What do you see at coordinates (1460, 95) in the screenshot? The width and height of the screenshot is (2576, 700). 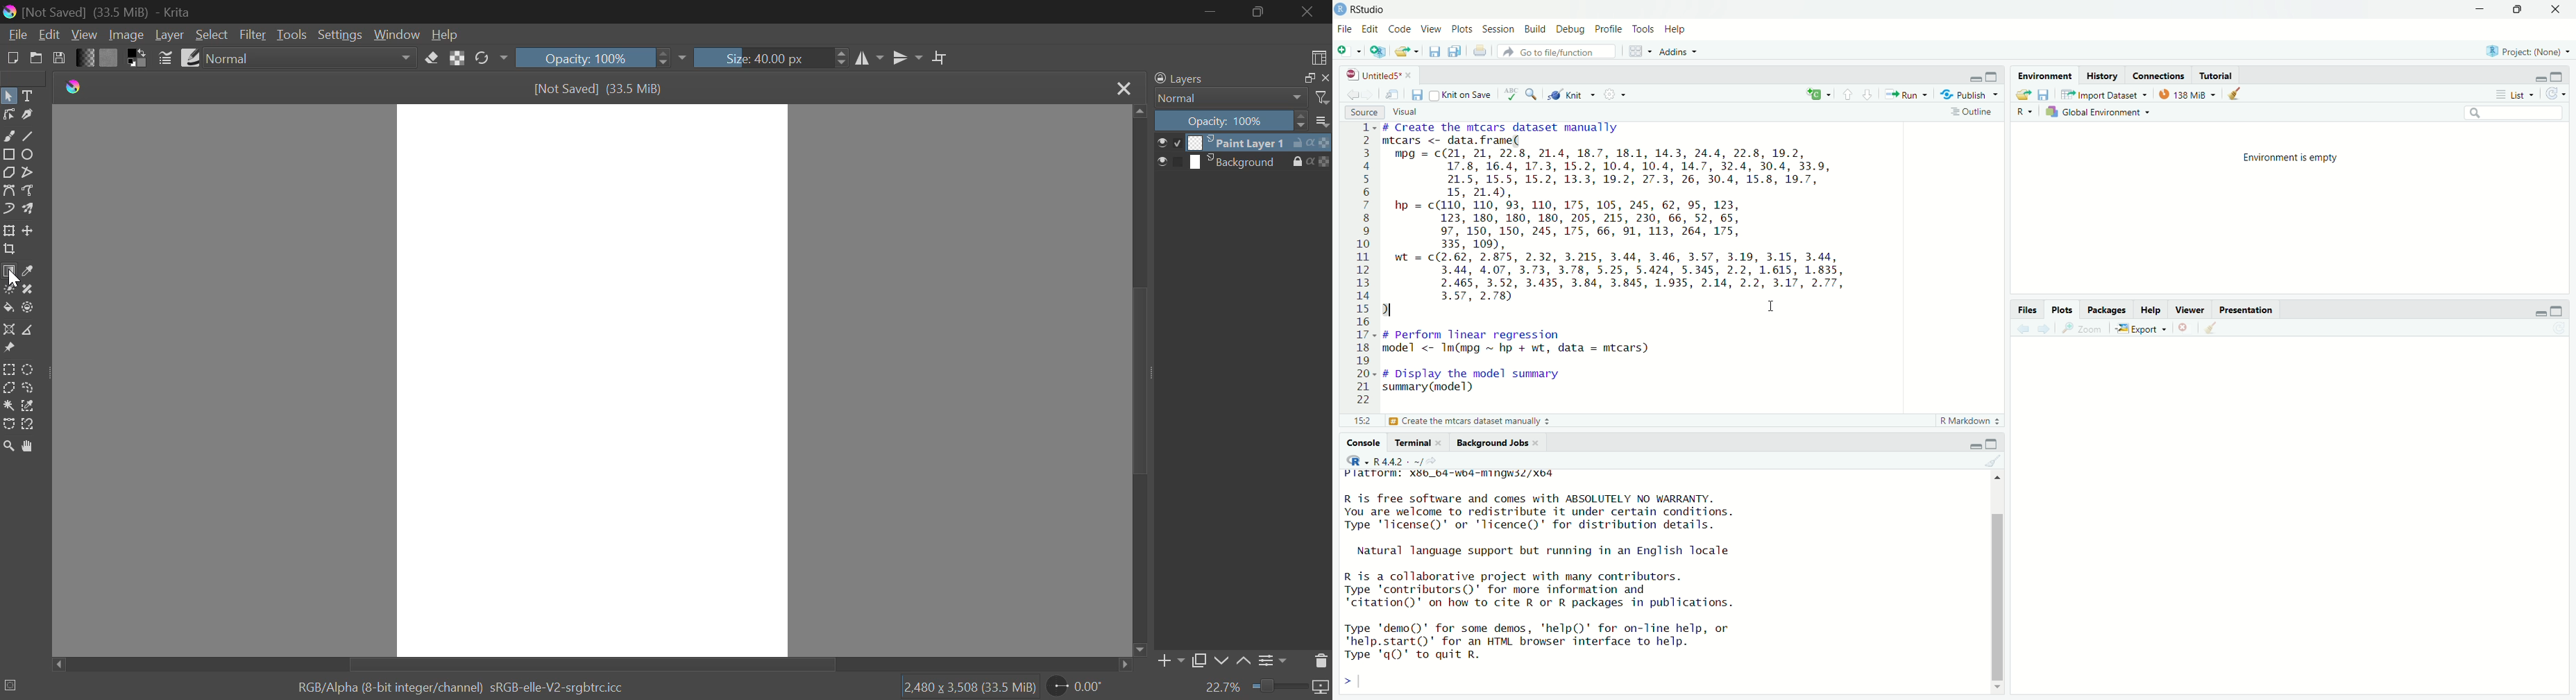 I see `knit on save` at bounding box center [1460, 95].